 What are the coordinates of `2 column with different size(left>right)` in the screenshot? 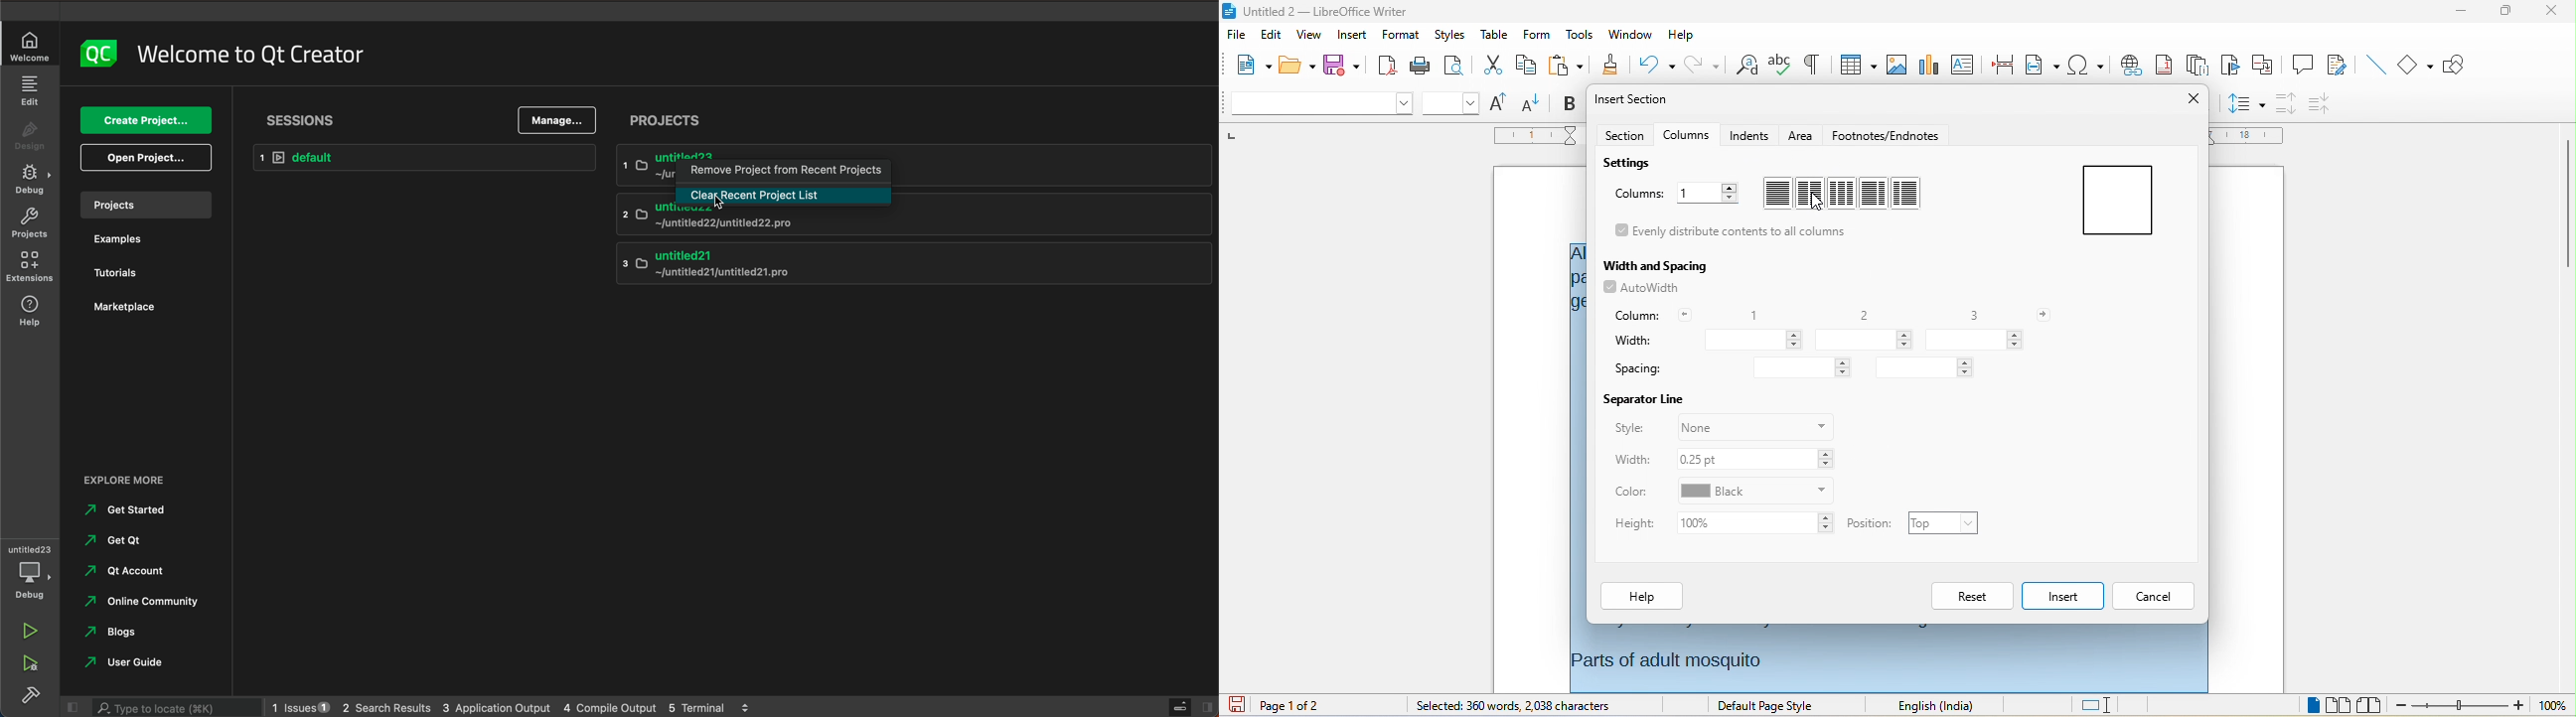 It's located at (1875, 194).